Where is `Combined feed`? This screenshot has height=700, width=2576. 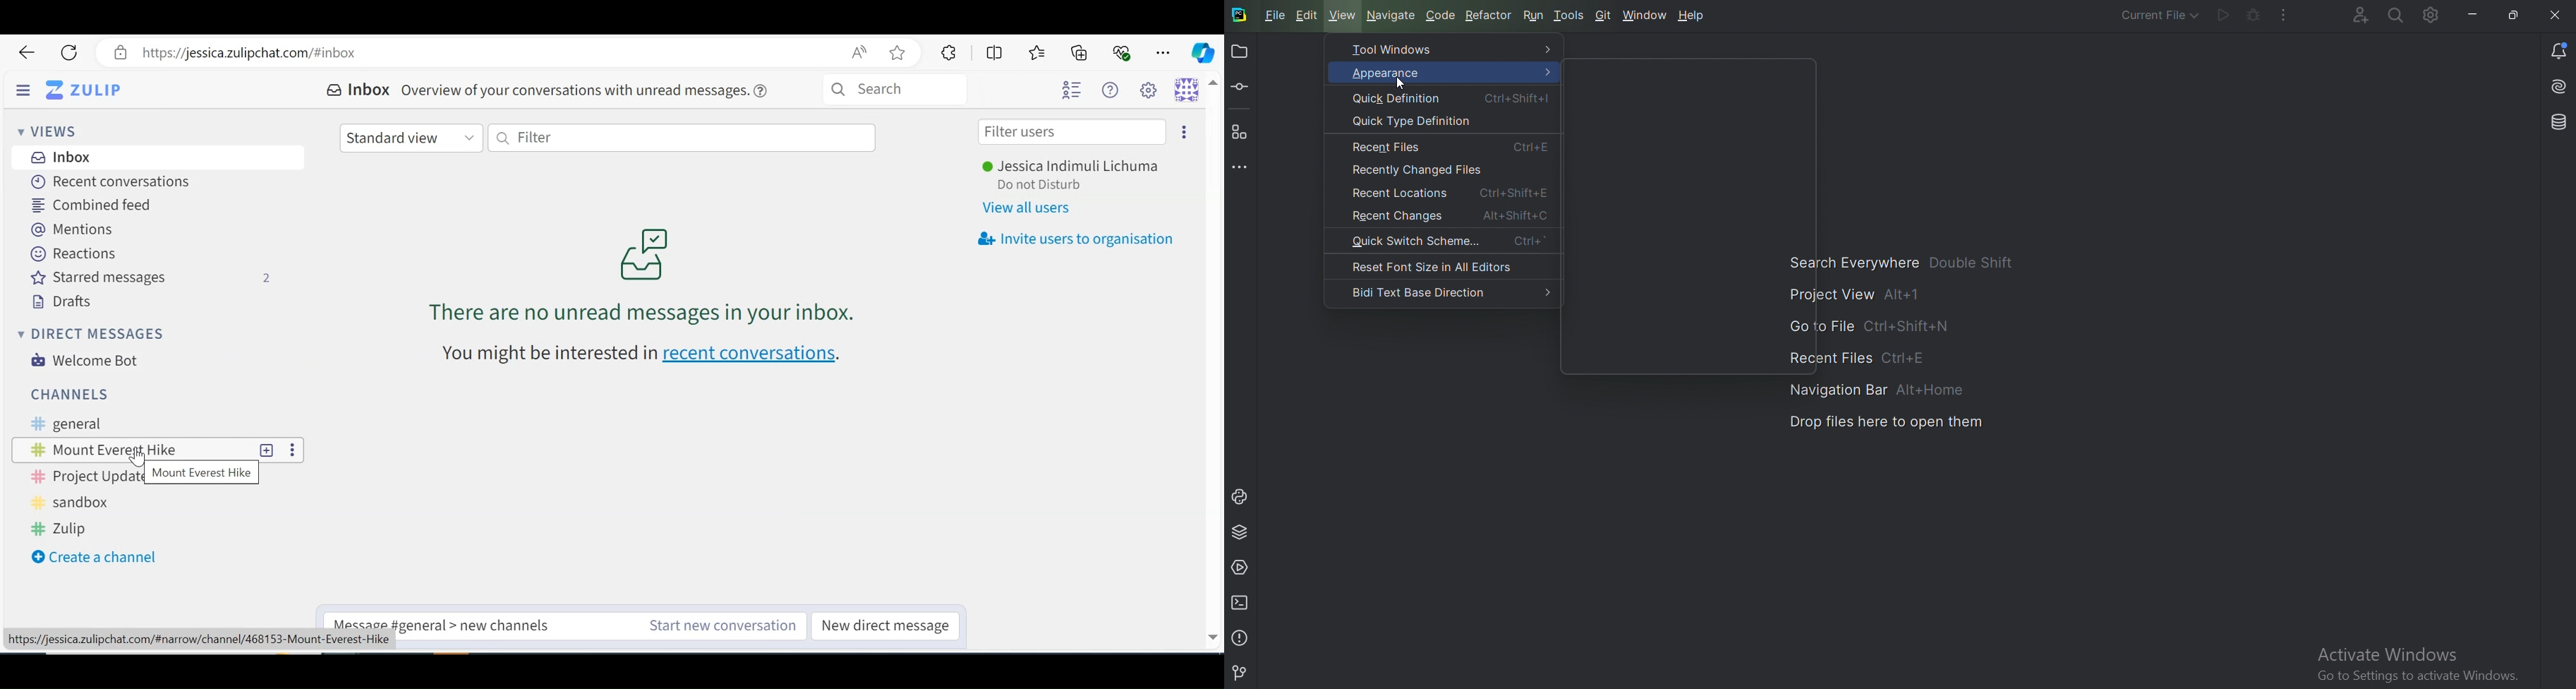
Combined feed is located at coordinates (96, 205).